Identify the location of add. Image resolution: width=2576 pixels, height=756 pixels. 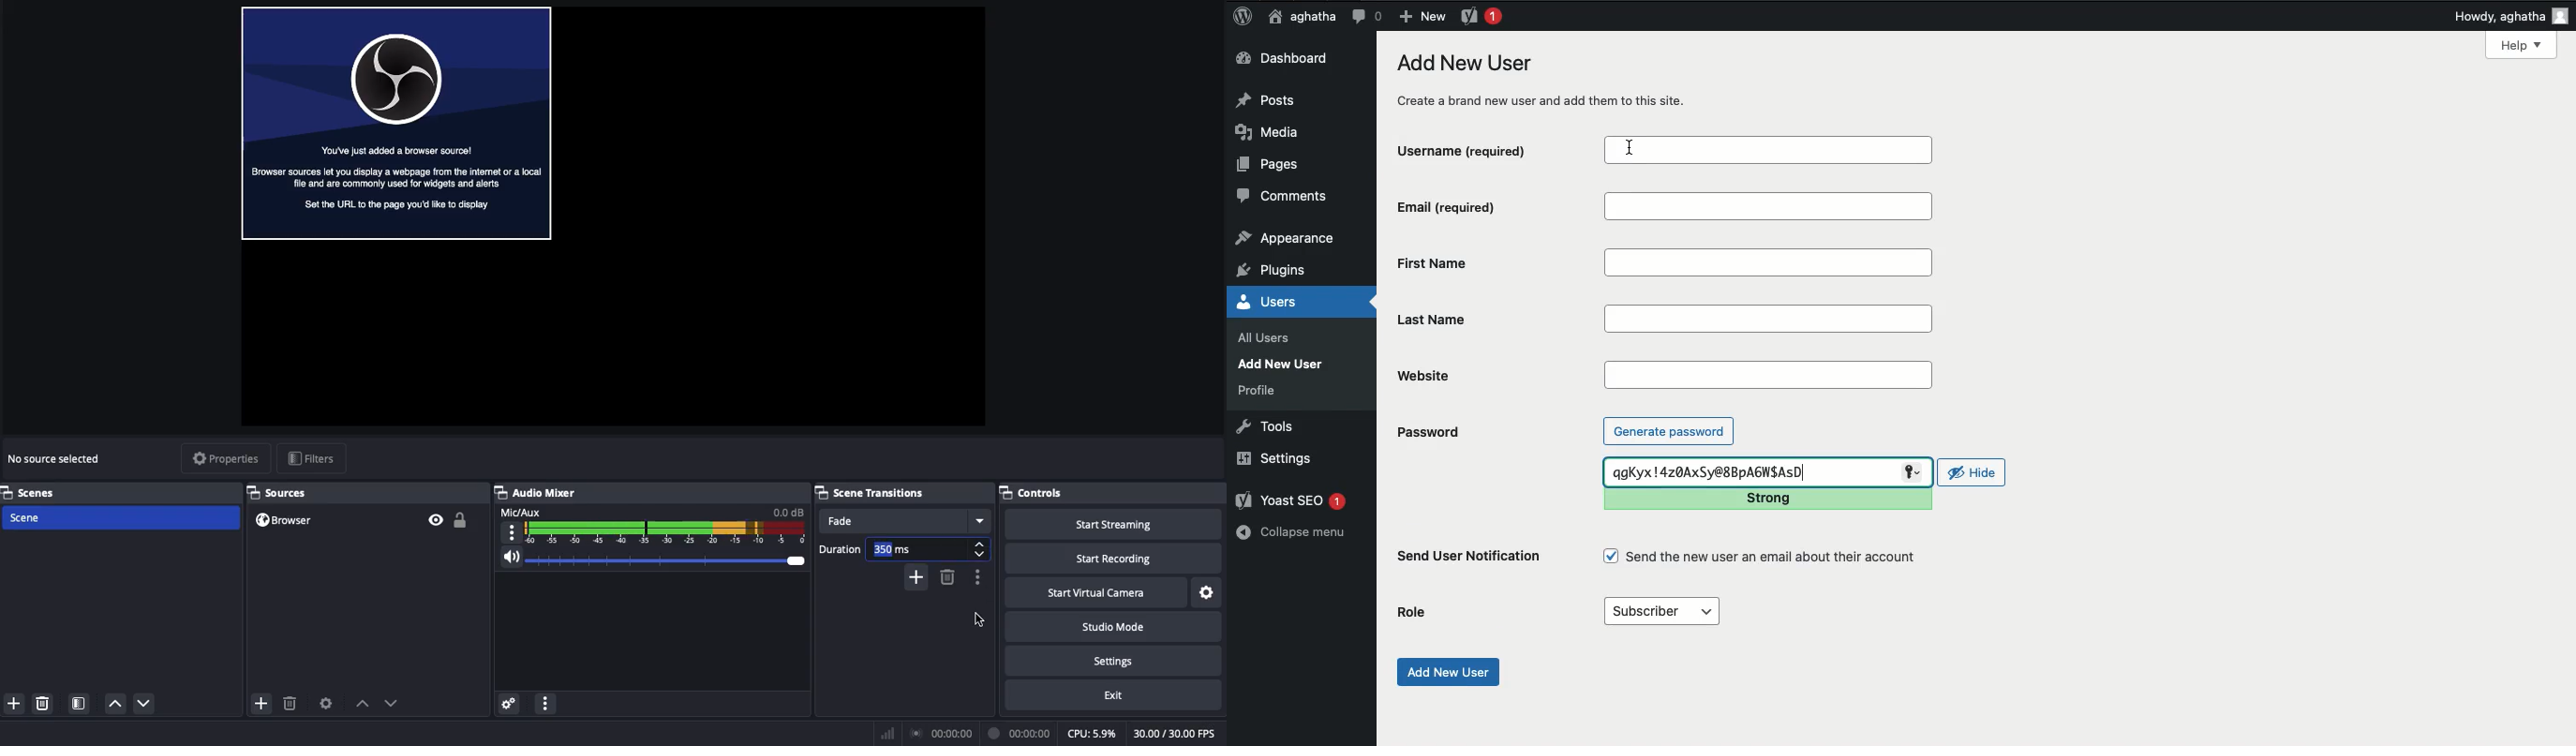
(917, 576).